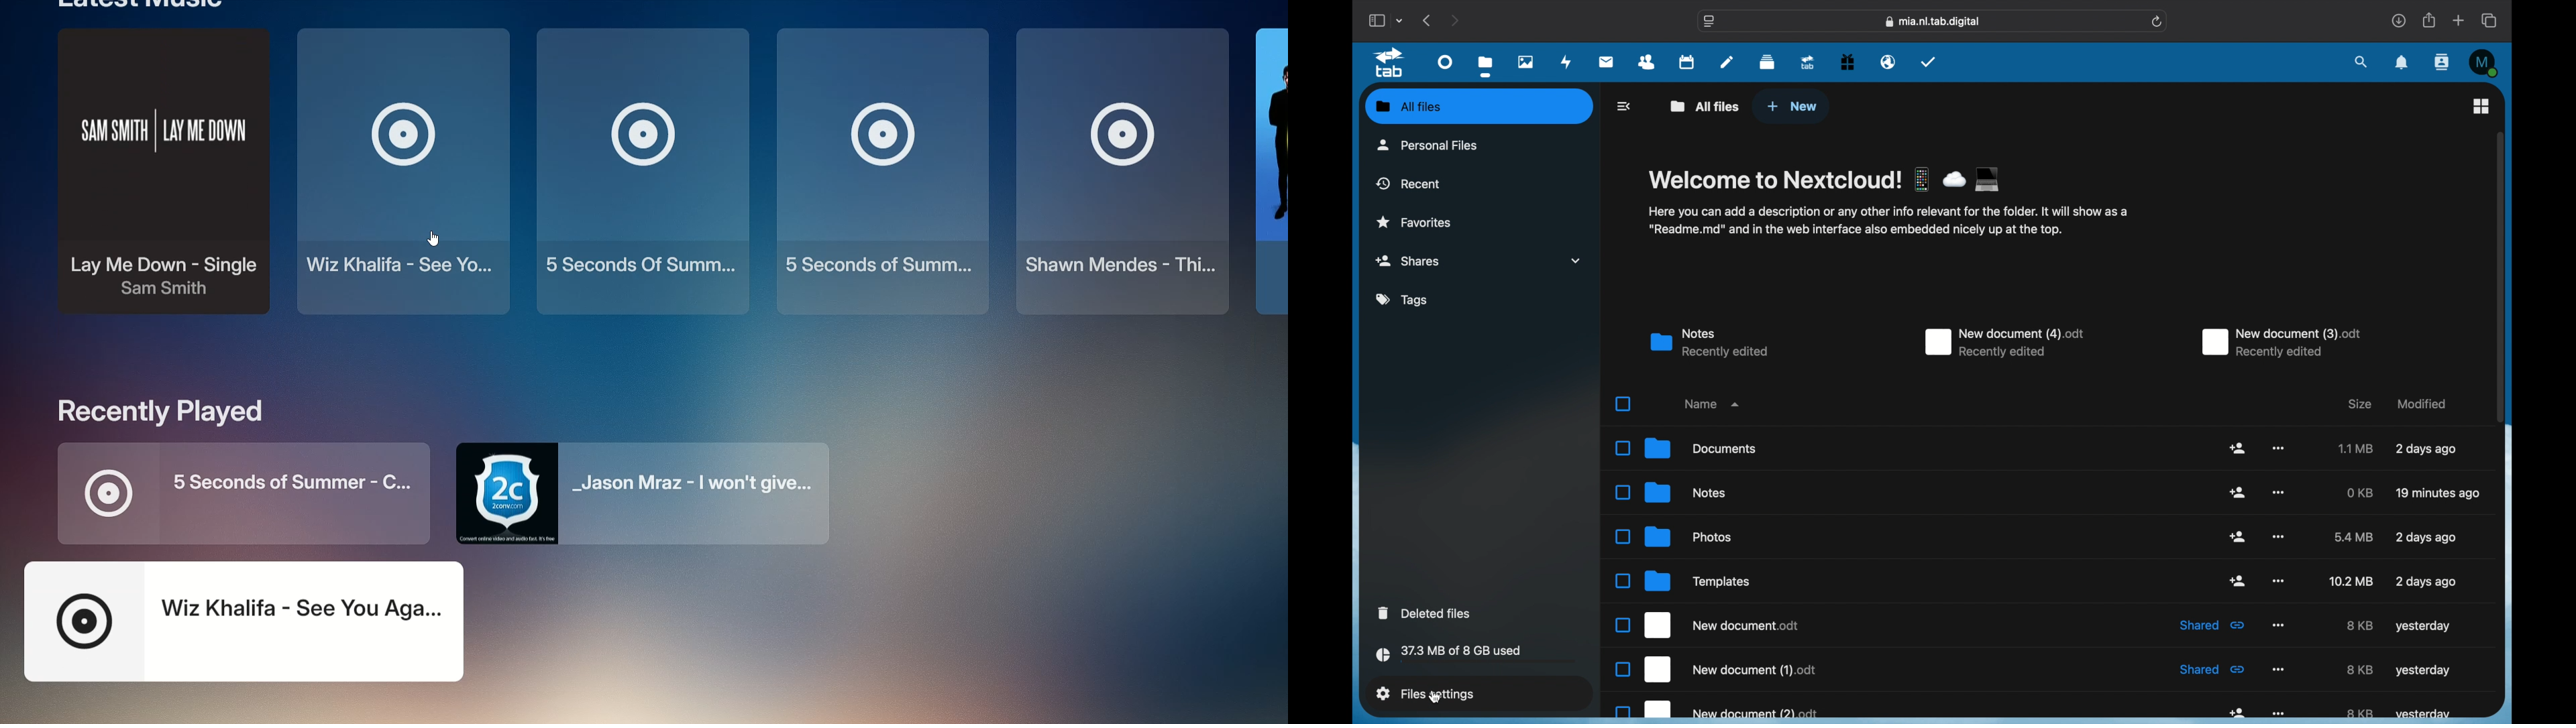 The height and width of the screenshot is (728, 2576). What do you see at coordinates (1705, 107) in the screenshot?
I see `all files` at bounding box center [1705, 107].